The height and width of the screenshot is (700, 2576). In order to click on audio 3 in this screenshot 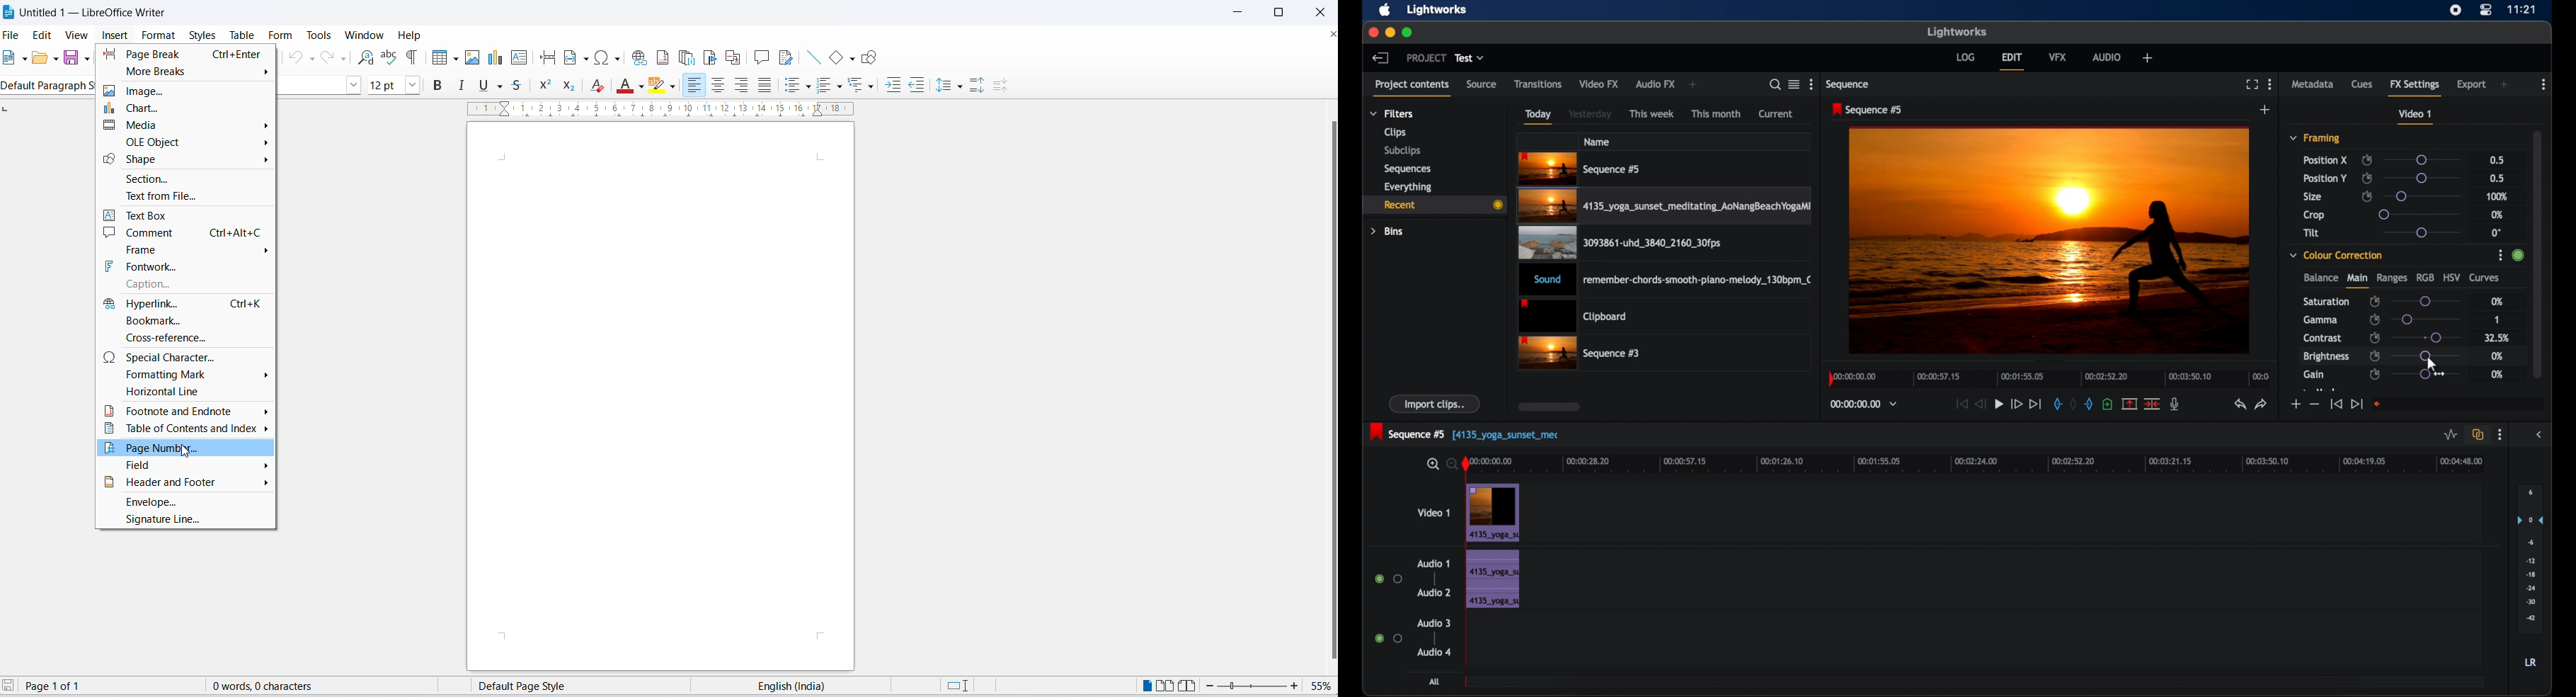, I will do `click(1435, 623)`.